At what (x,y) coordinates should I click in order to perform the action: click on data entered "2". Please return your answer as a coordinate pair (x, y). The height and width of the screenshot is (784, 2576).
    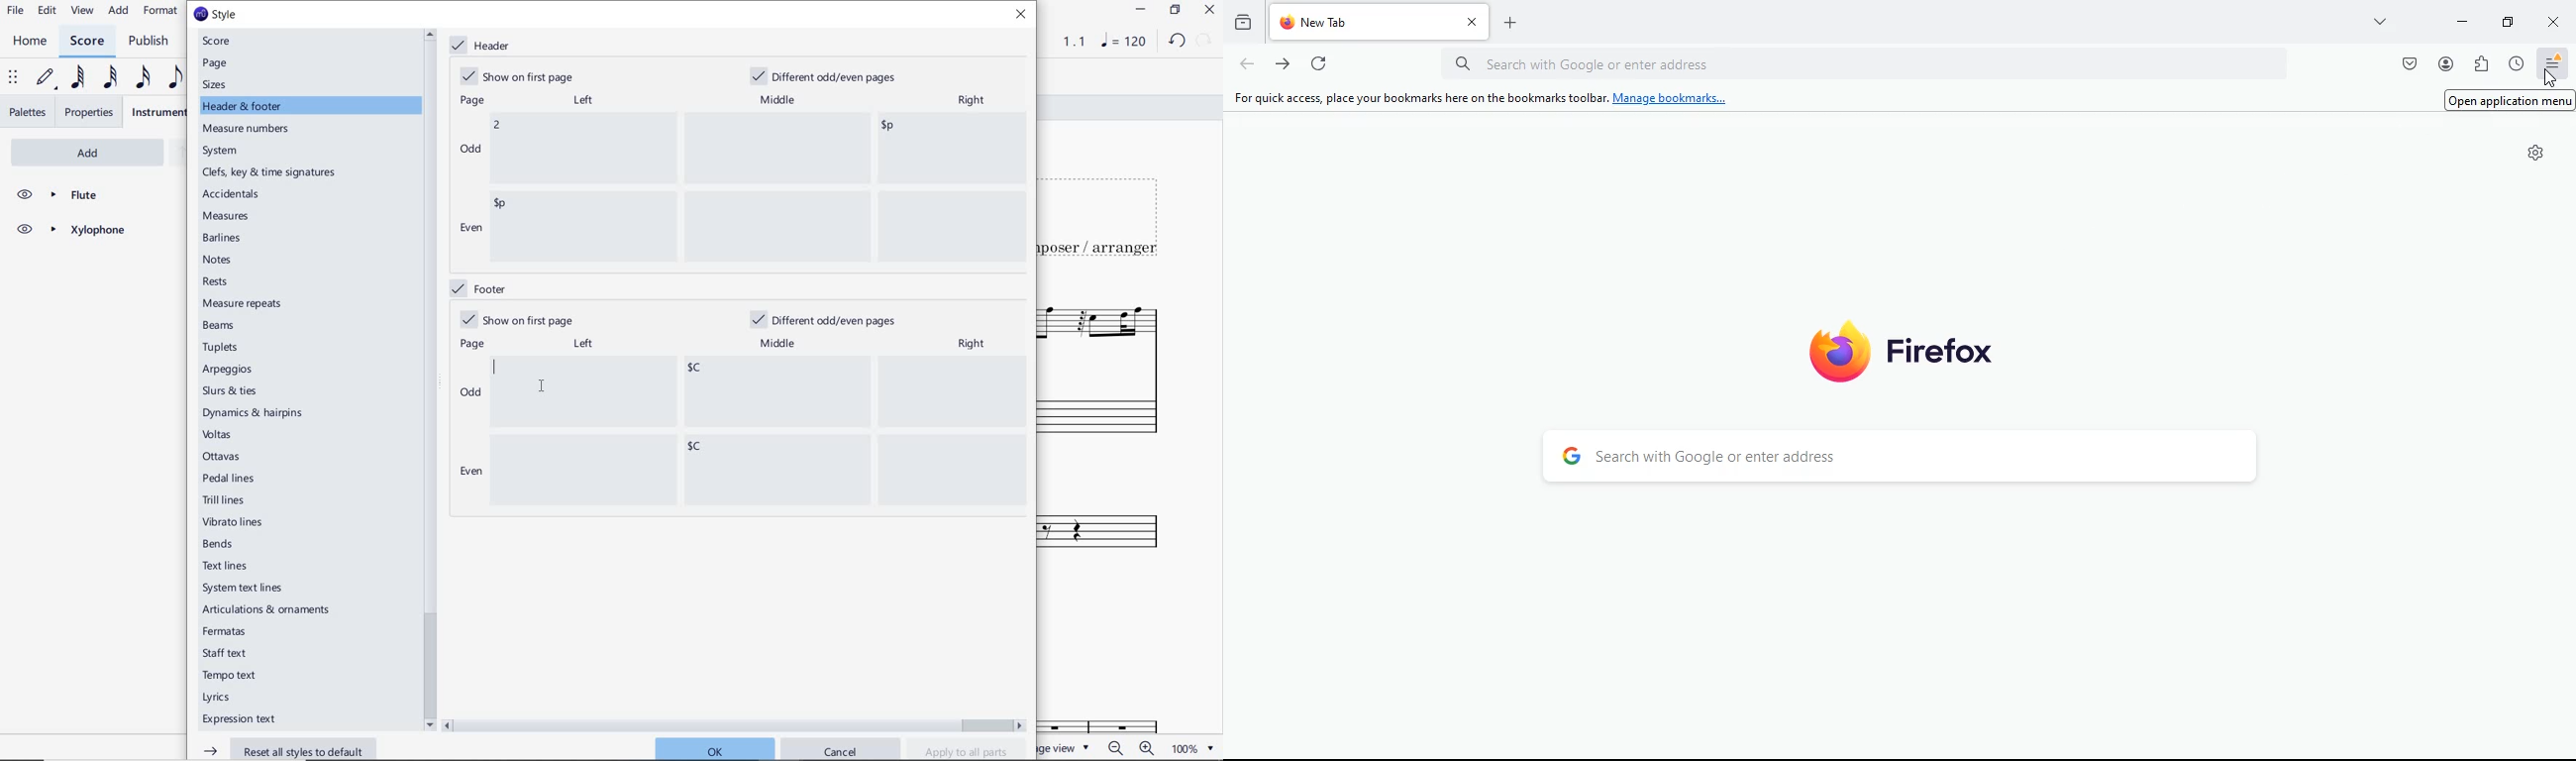
    Looking at the image, I should click on (759, 187).